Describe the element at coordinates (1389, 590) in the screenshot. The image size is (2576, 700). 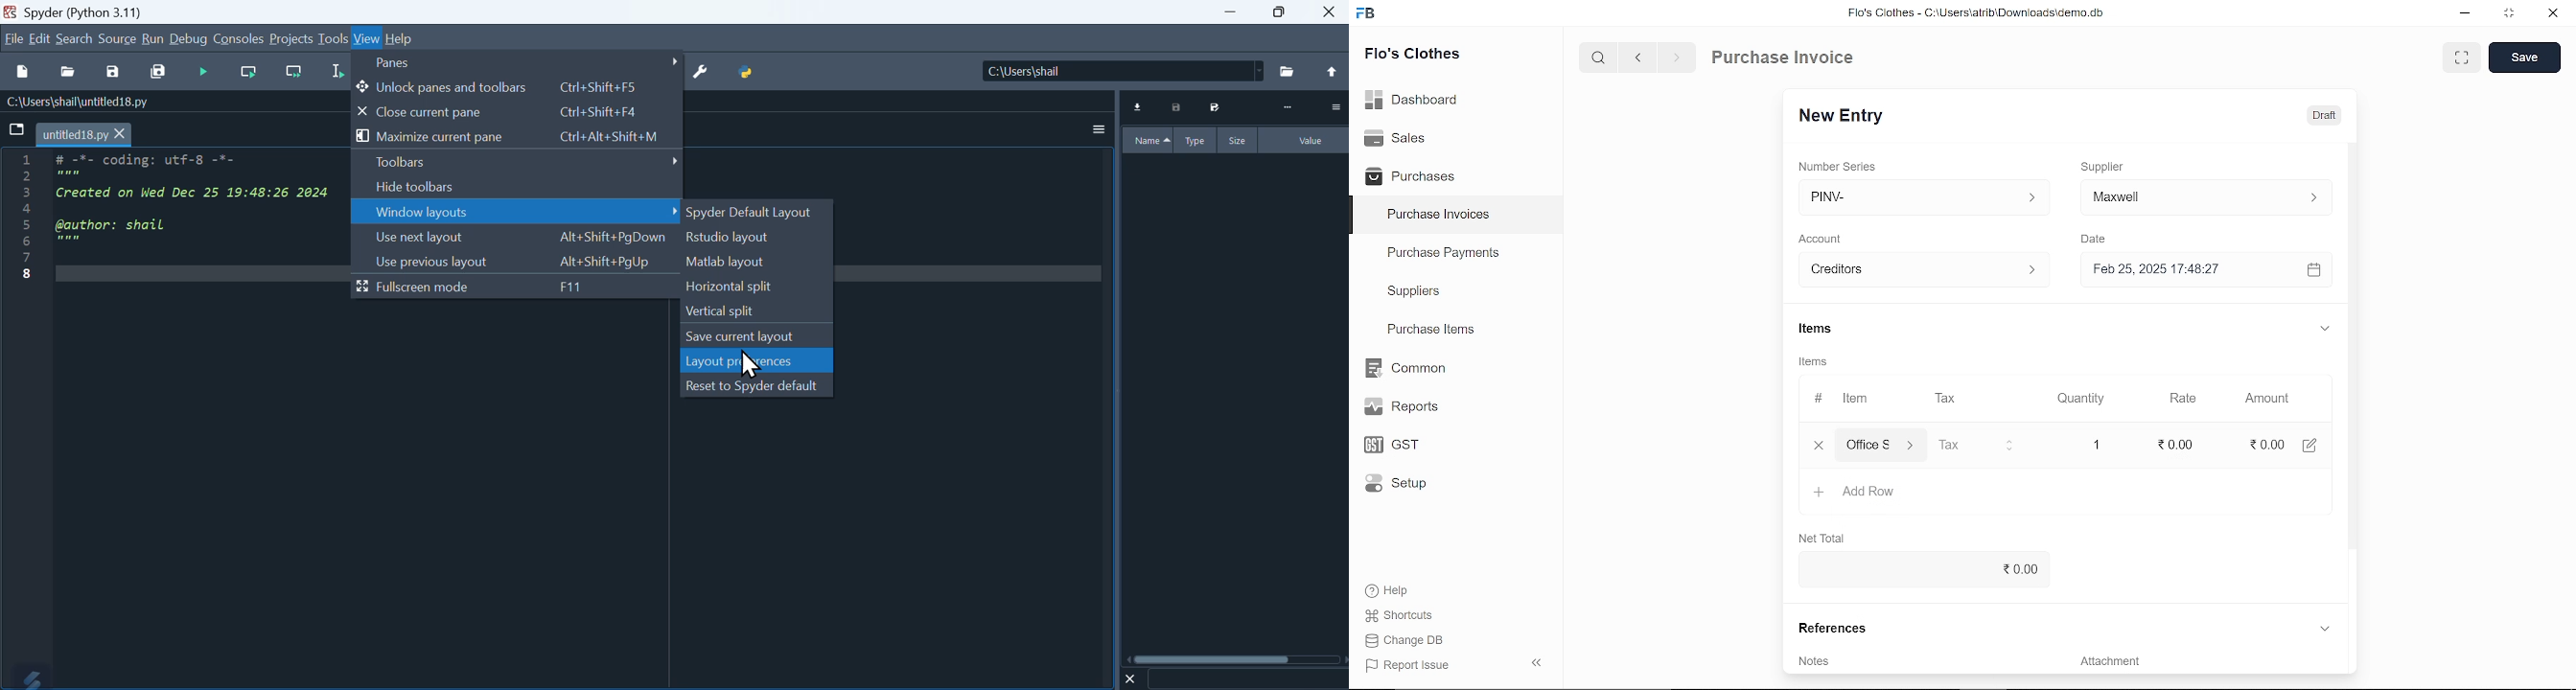
I see `Help` at that location.